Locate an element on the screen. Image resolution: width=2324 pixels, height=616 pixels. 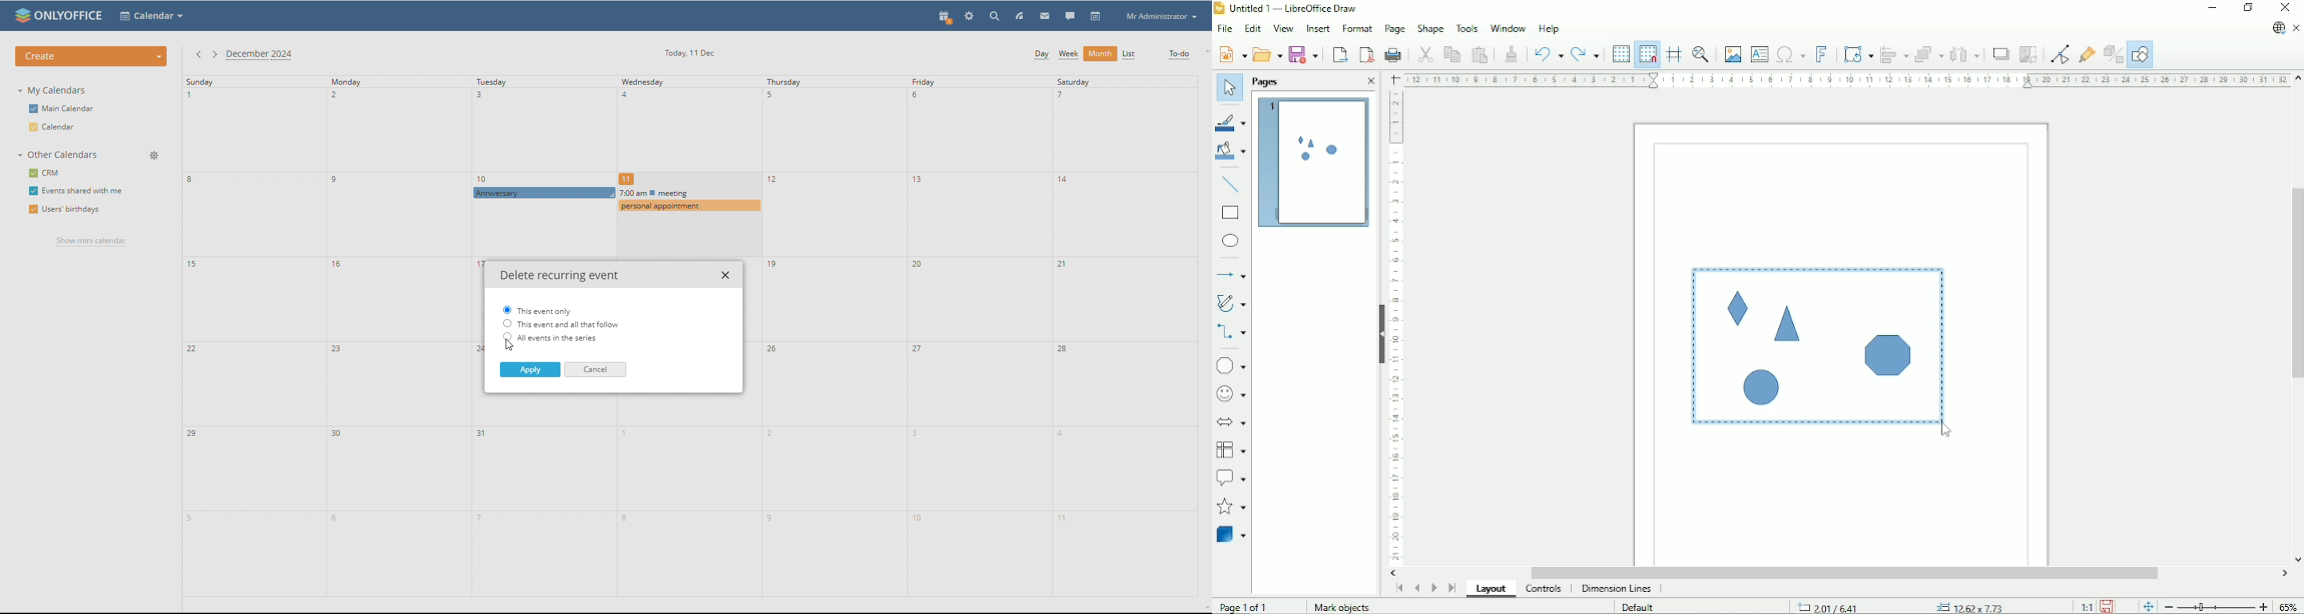
Zoom out/in is located at coordinates (2215, 607).